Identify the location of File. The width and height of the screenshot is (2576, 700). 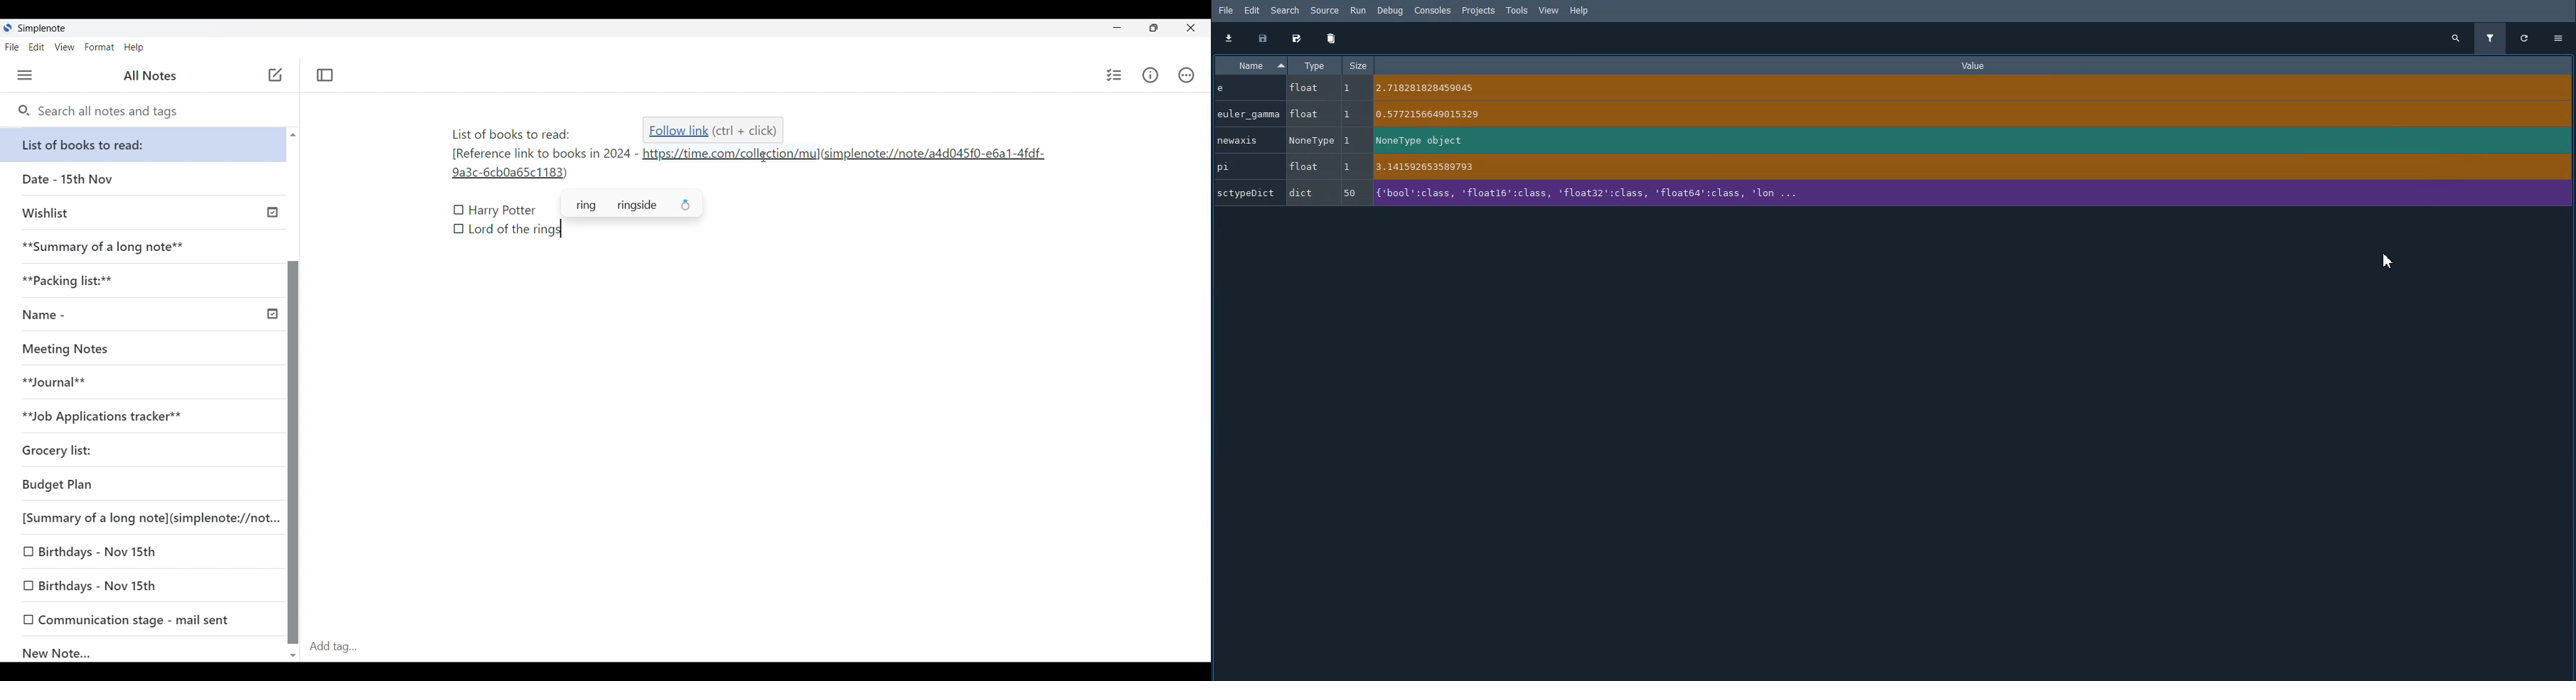
(1226, 10).